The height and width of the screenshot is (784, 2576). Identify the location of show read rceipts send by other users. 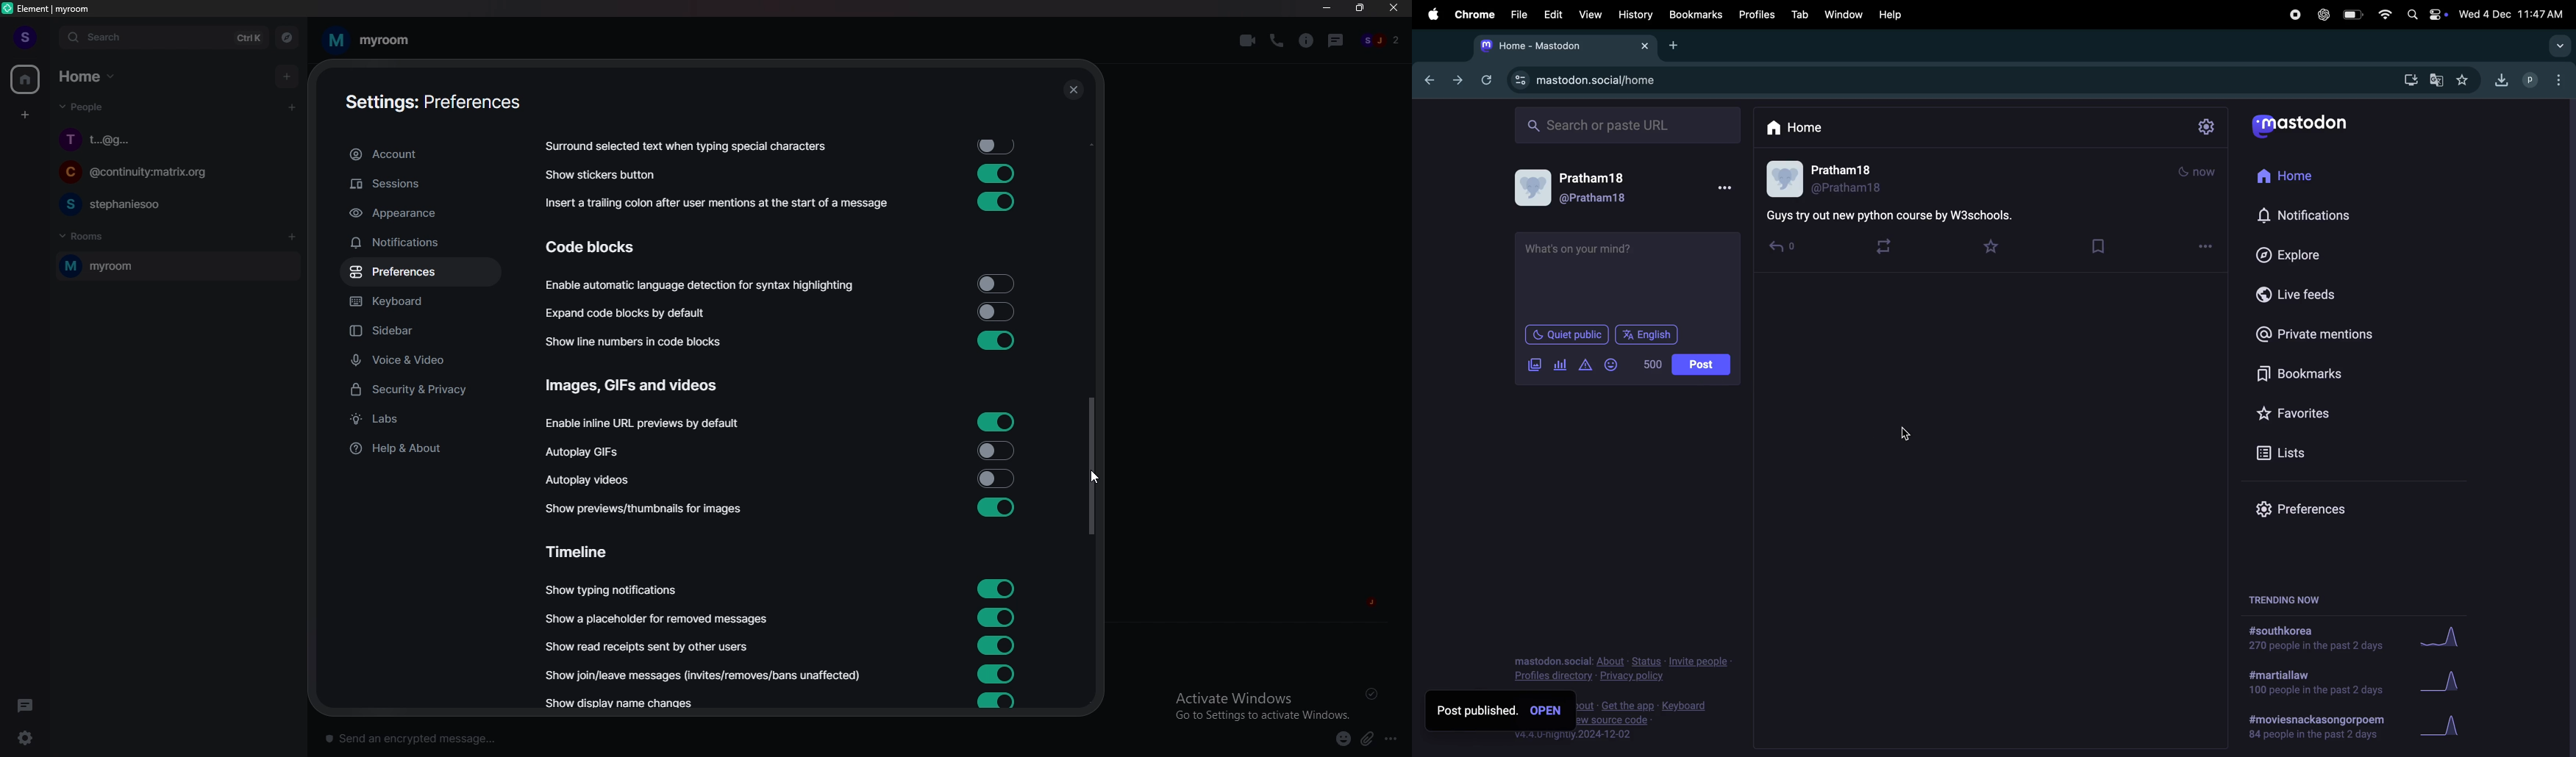
(649, 646).